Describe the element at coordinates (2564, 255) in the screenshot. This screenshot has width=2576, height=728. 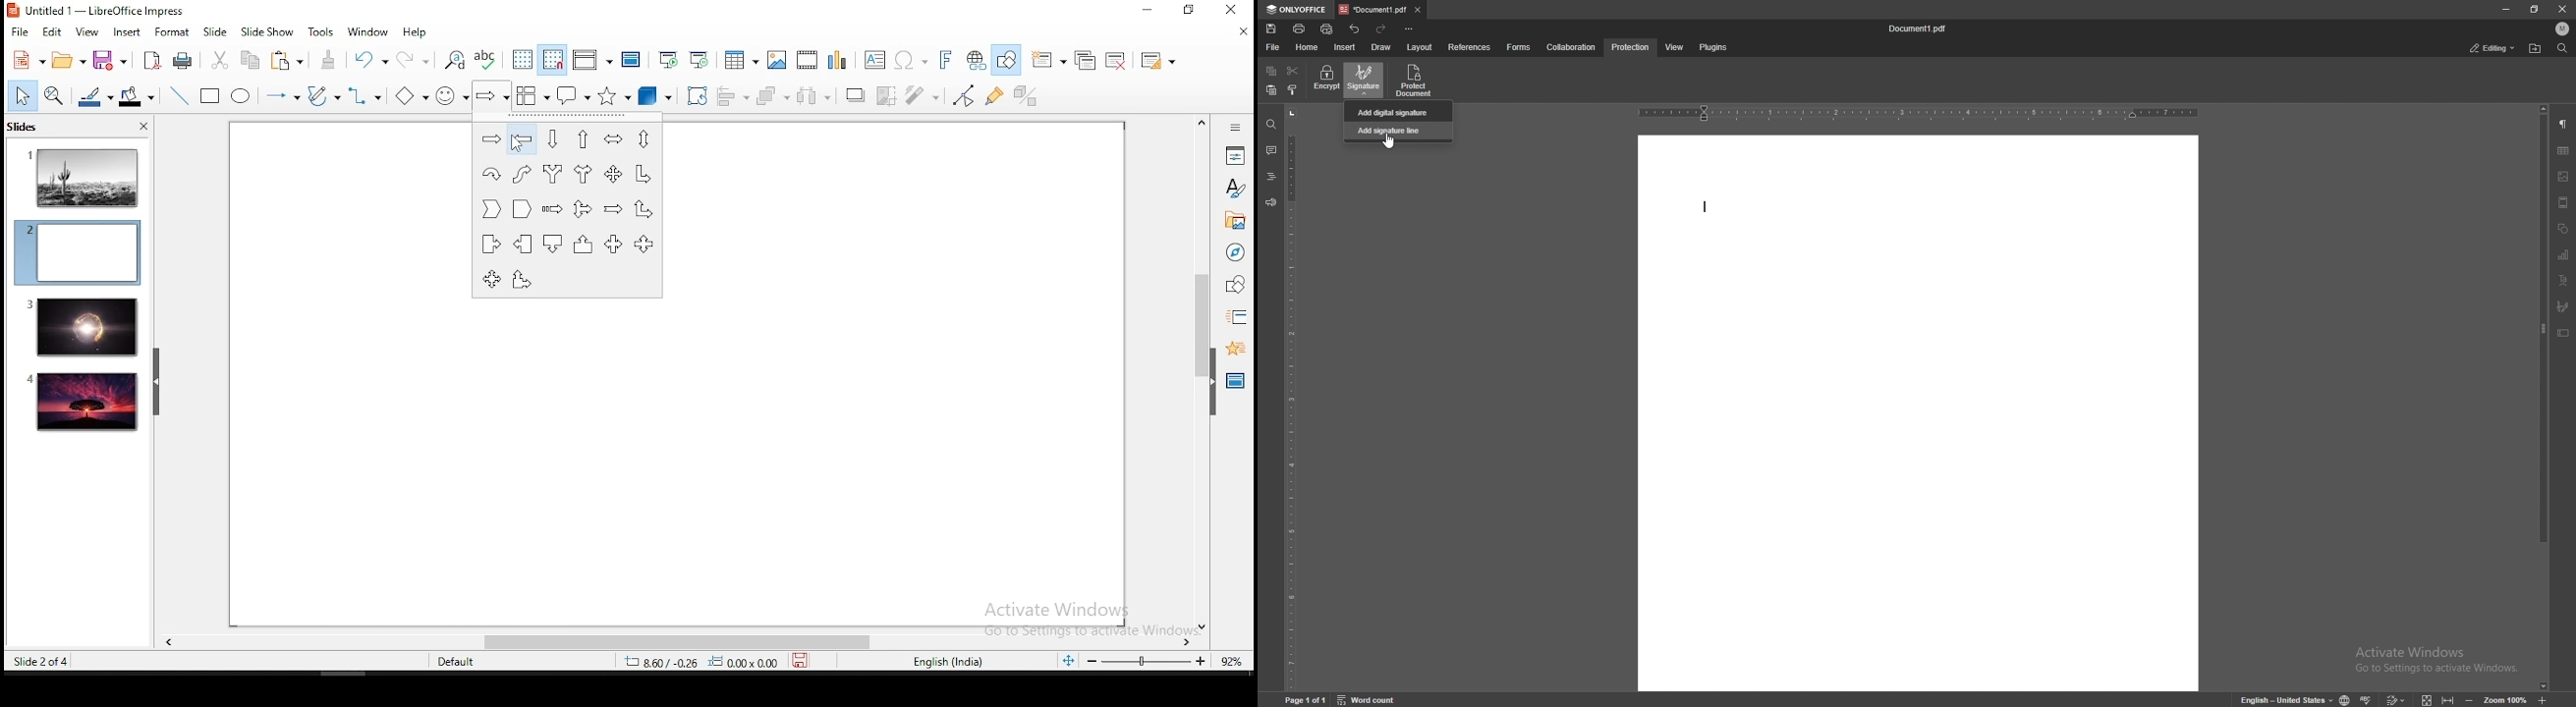
I see `chart` at that location.